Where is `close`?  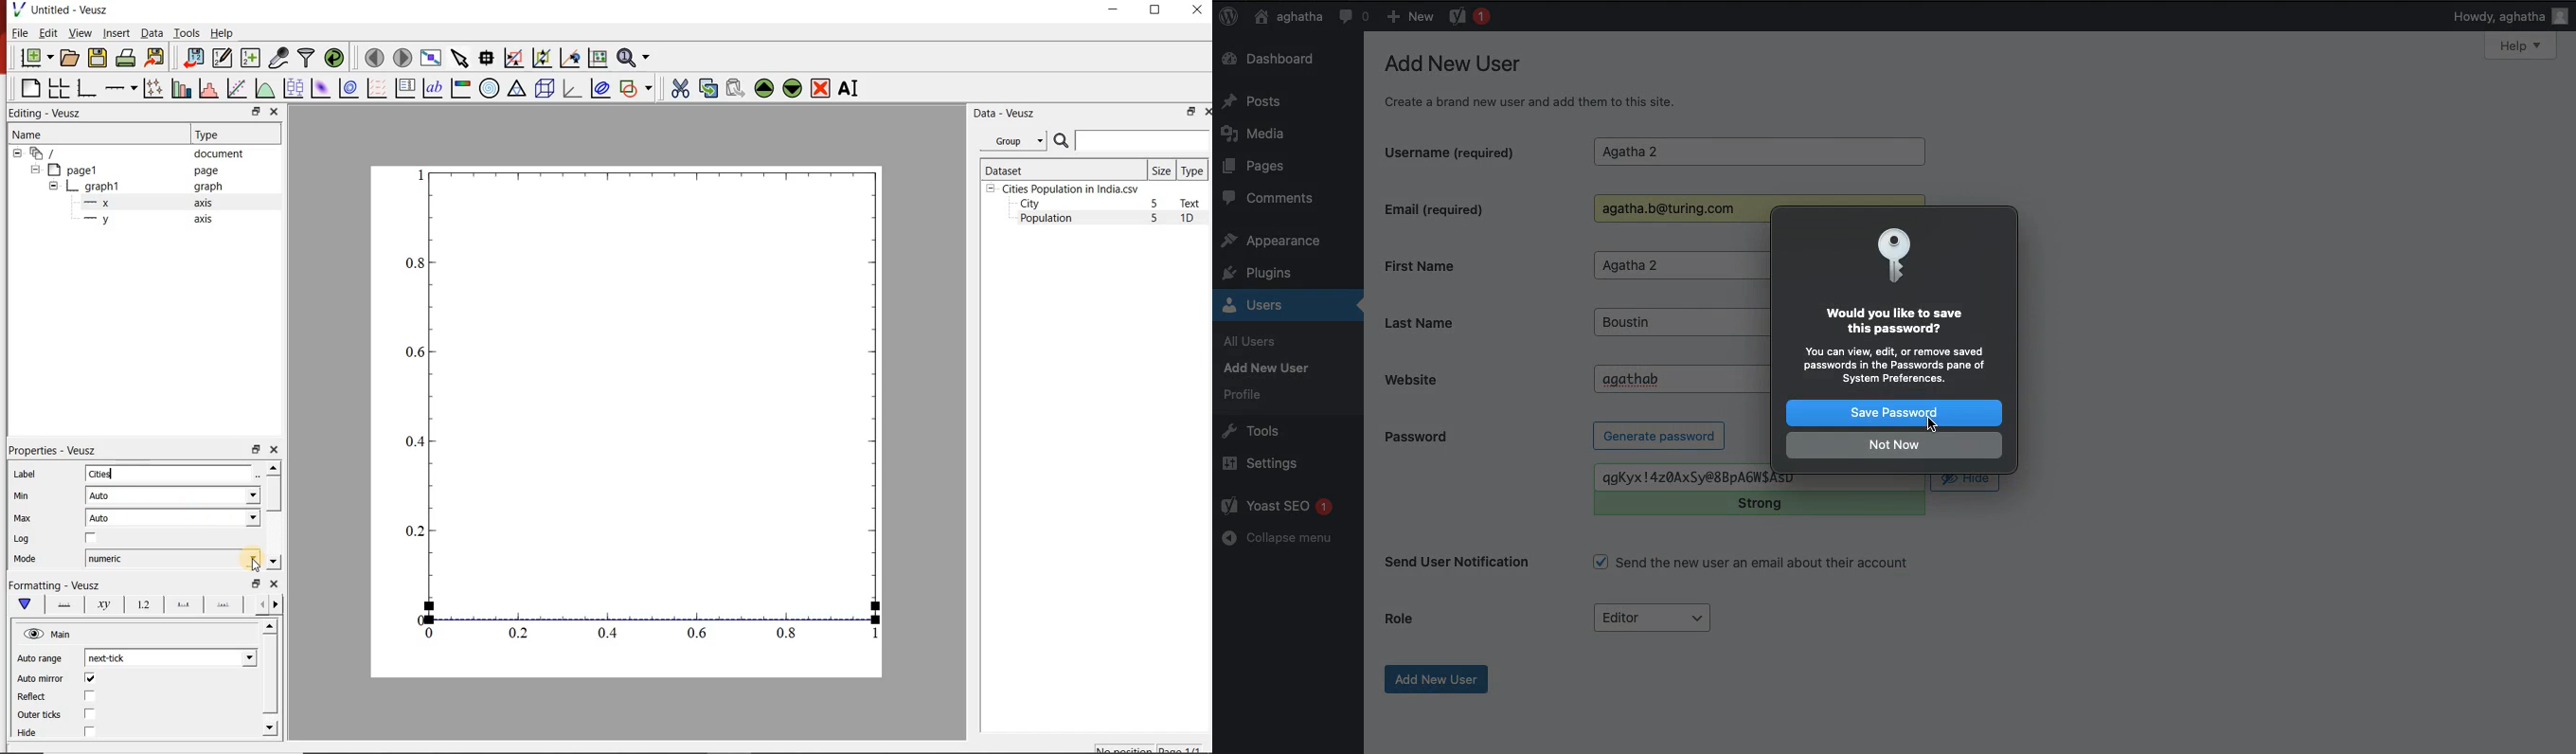
close is located at coordinates (274, 450).